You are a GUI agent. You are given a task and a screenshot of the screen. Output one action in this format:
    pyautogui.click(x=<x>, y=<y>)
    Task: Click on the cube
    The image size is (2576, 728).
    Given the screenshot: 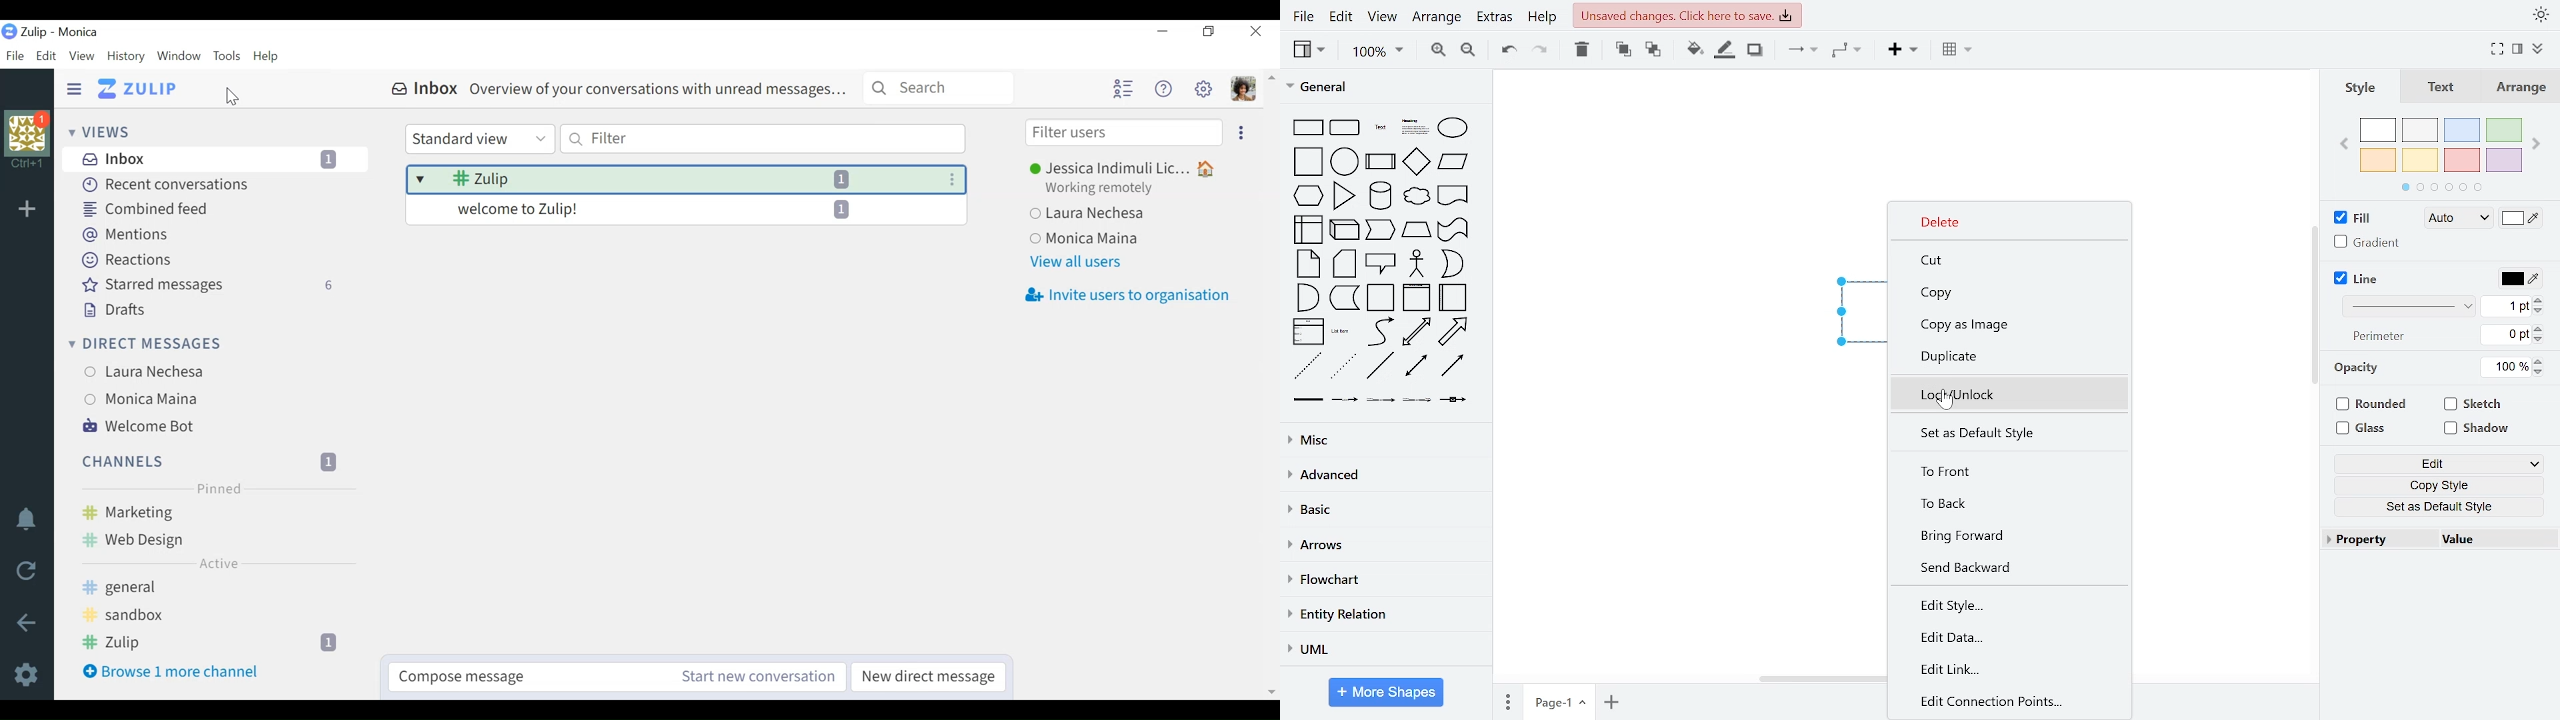 What is the action you would take?
    pyautogui.click(x=1381, y=230)
    